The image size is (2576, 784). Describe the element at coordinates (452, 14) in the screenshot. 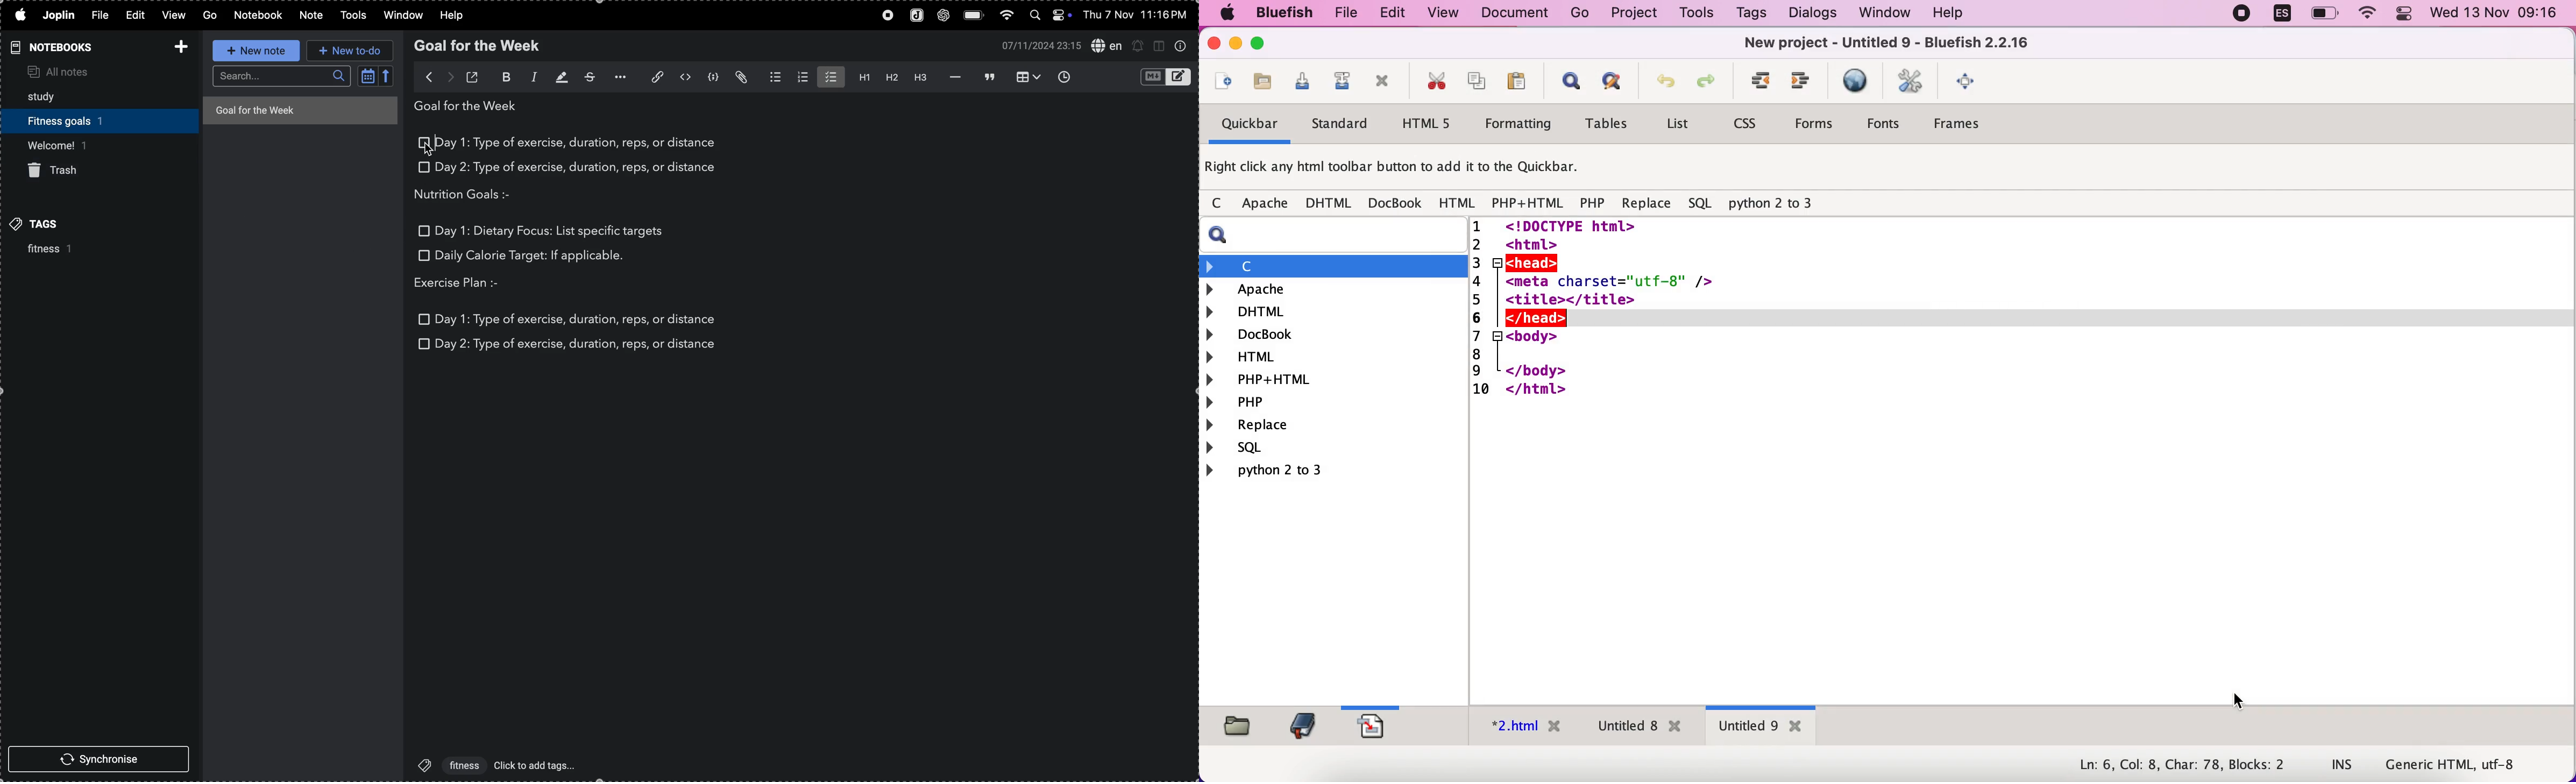

I see `help` at that location.